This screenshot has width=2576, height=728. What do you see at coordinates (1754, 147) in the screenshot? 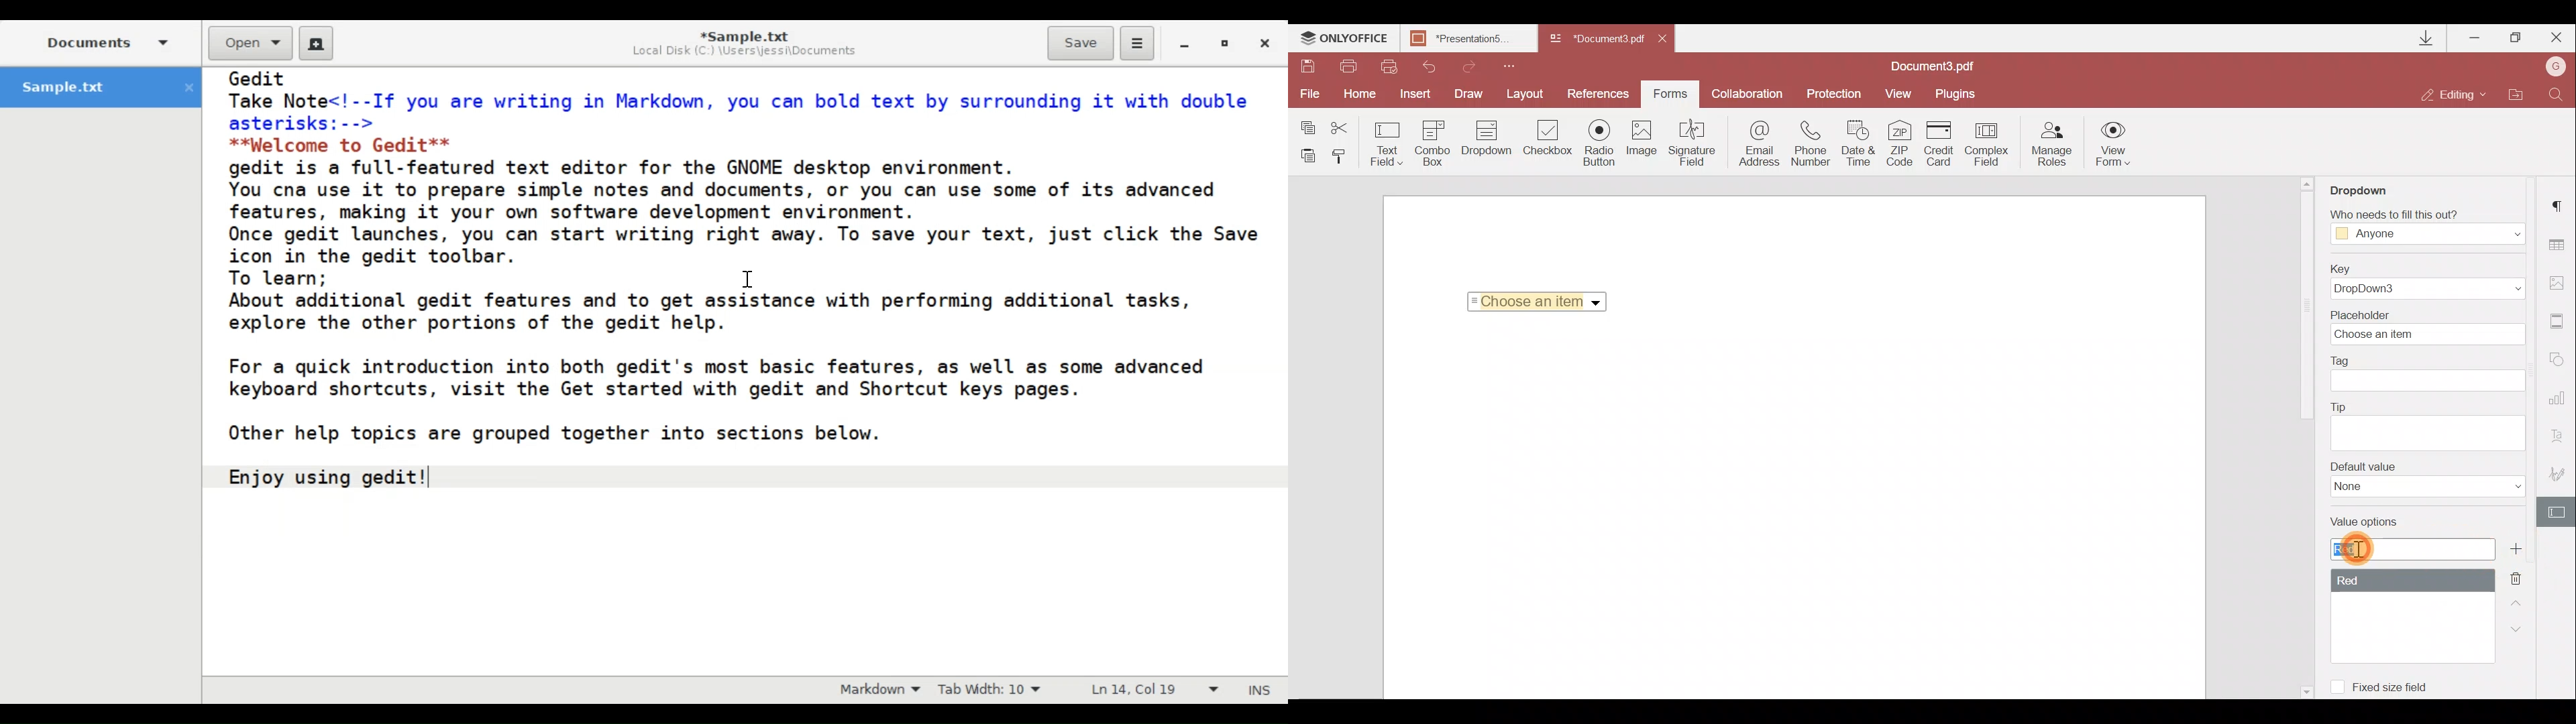
I see `Email address` at bounding box center [1754, 147].